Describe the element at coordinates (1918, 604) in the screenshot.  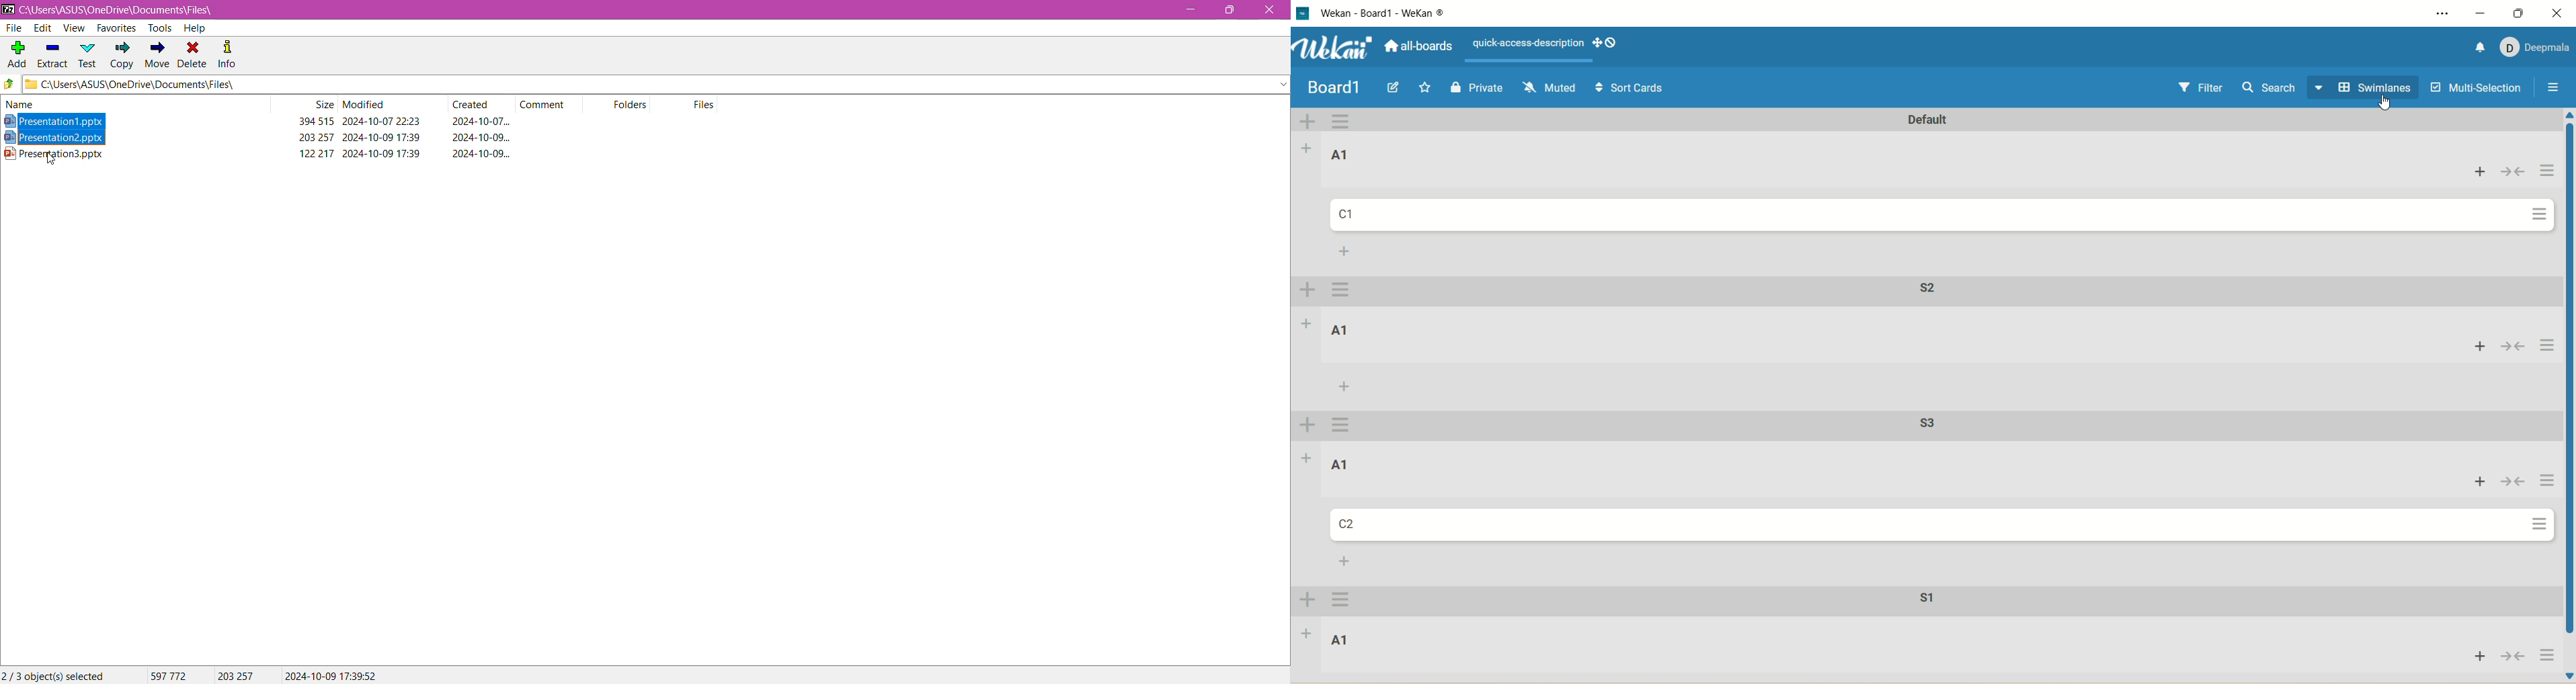
I see `swimlane title` at that location.